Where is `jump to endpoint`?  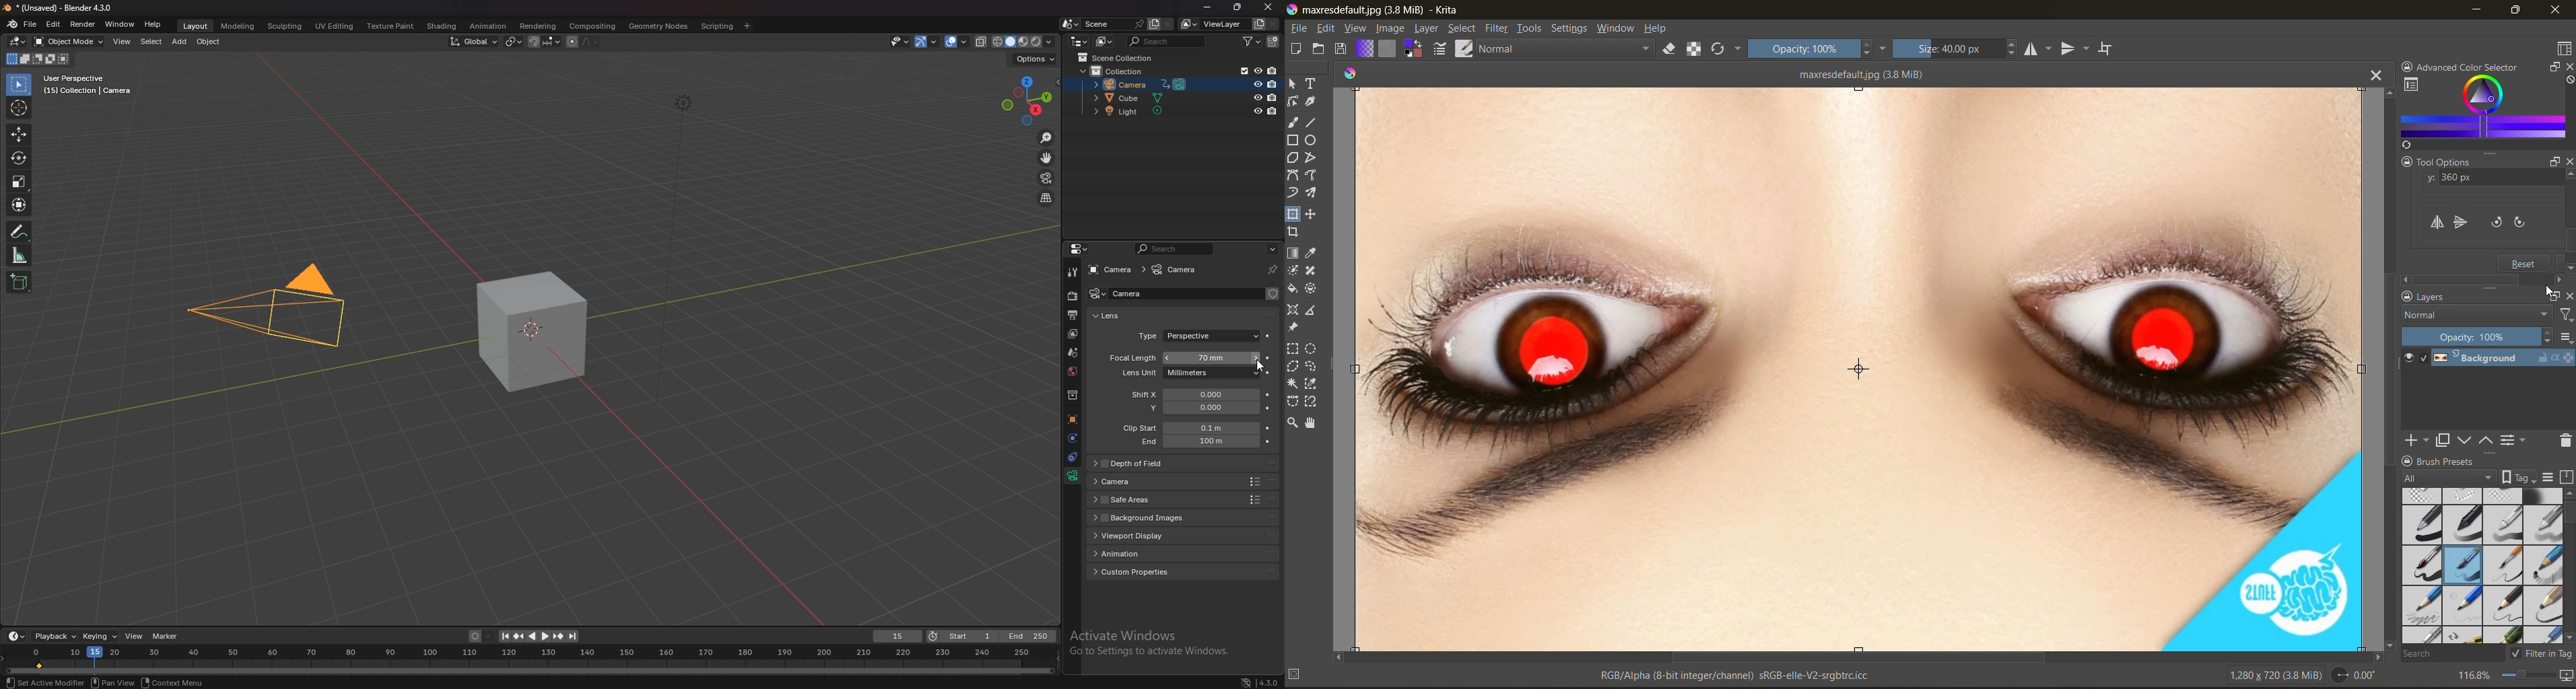 jump to endpoint is located at coordinates (501, 636).